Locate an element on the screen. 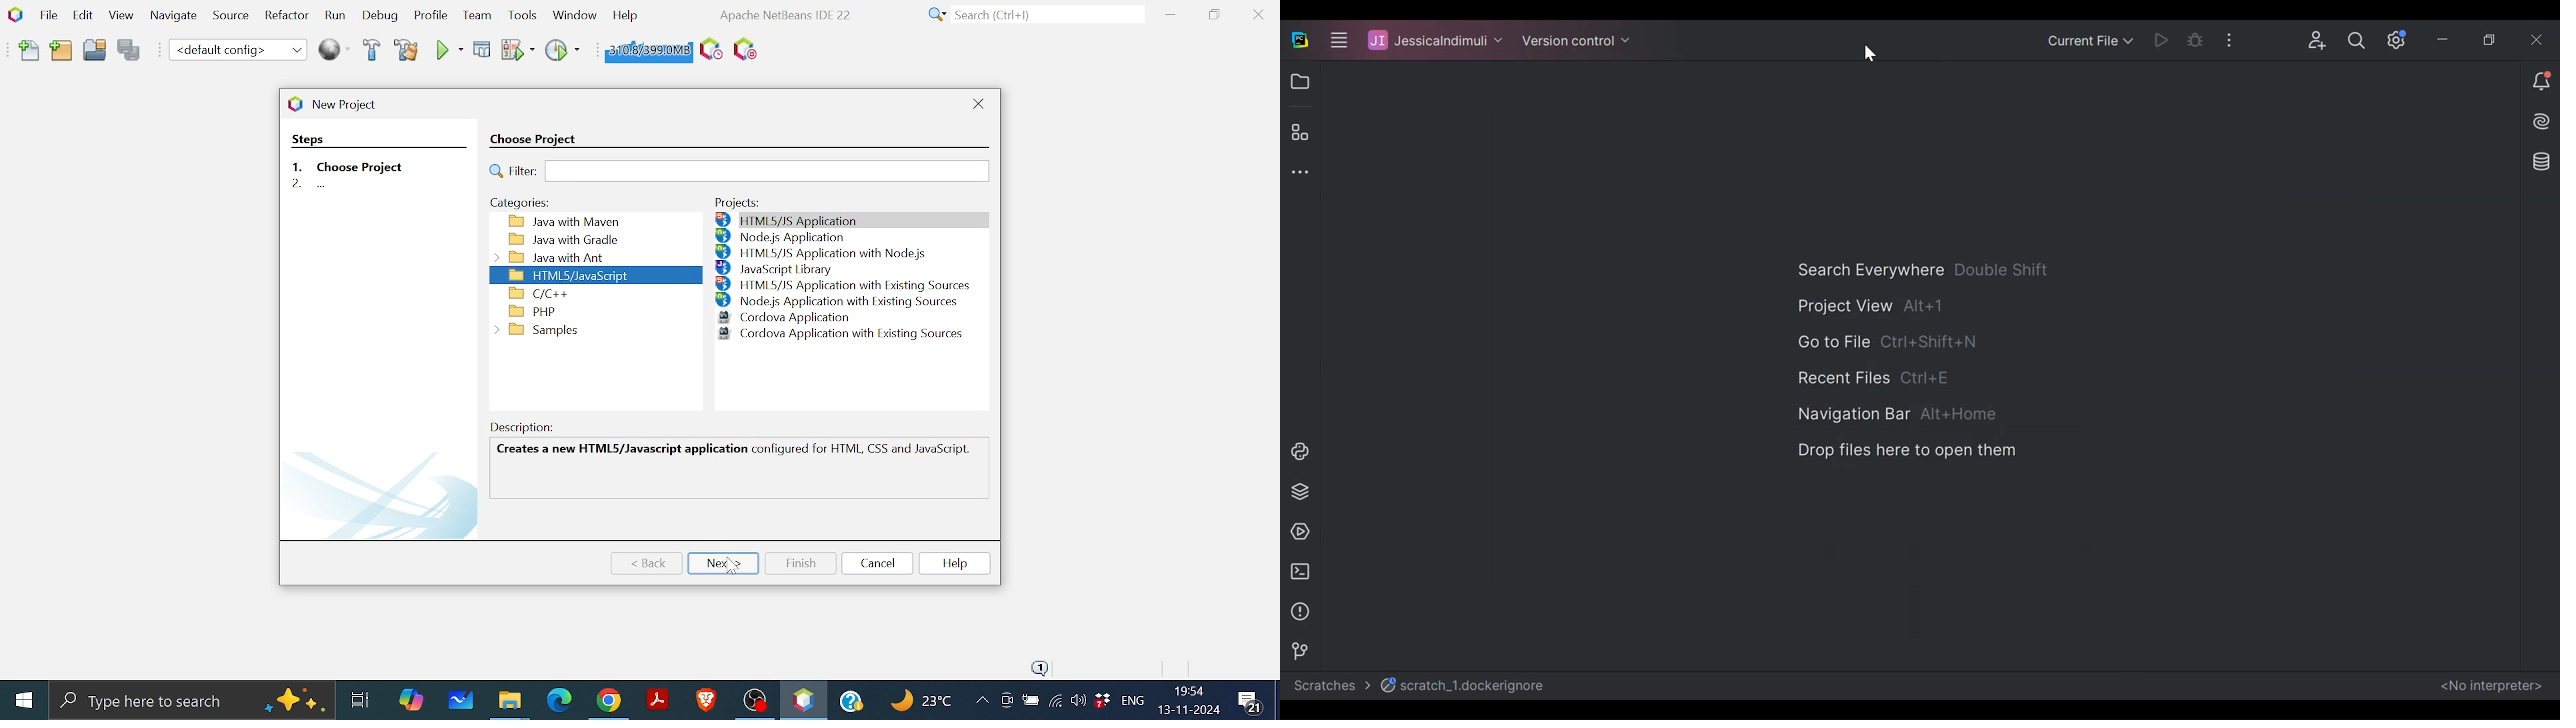 The image size is (2576, 728). Drop files here to open them is located at coordinates (1905, 451).